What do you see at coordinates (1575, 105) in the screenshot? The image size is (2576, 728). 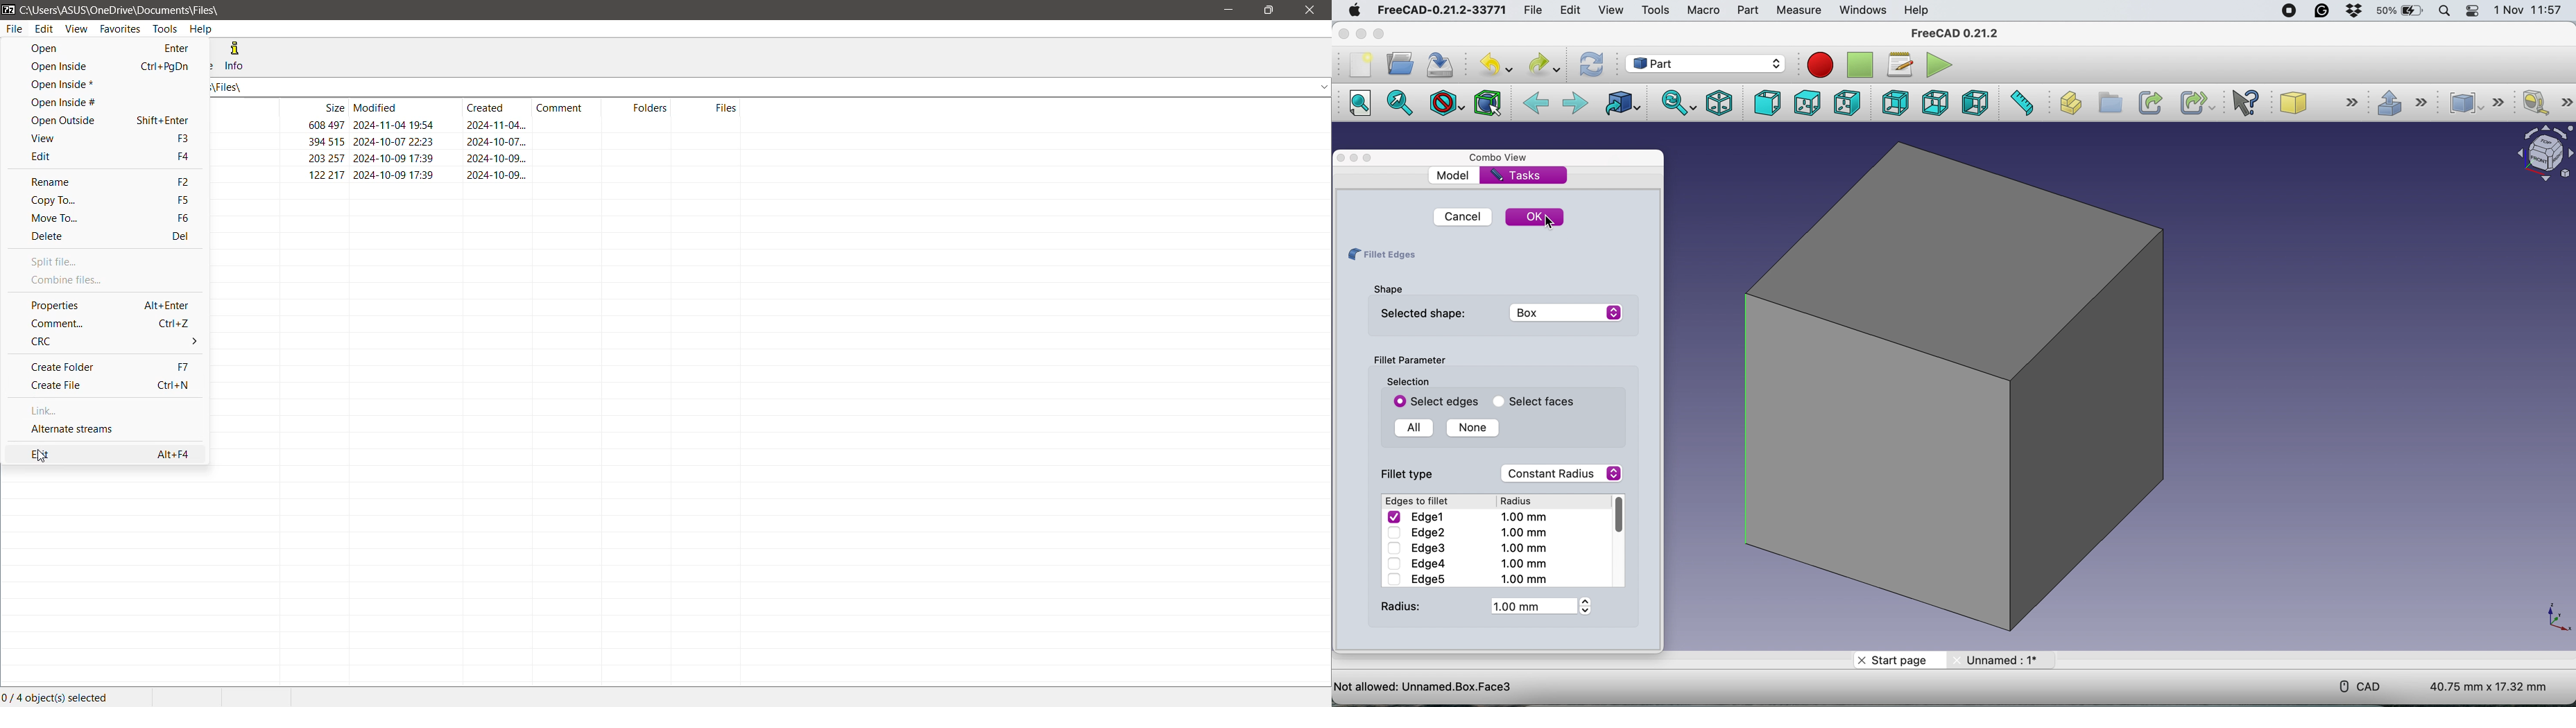 I see `forward` at bounding box center [1575, 105].